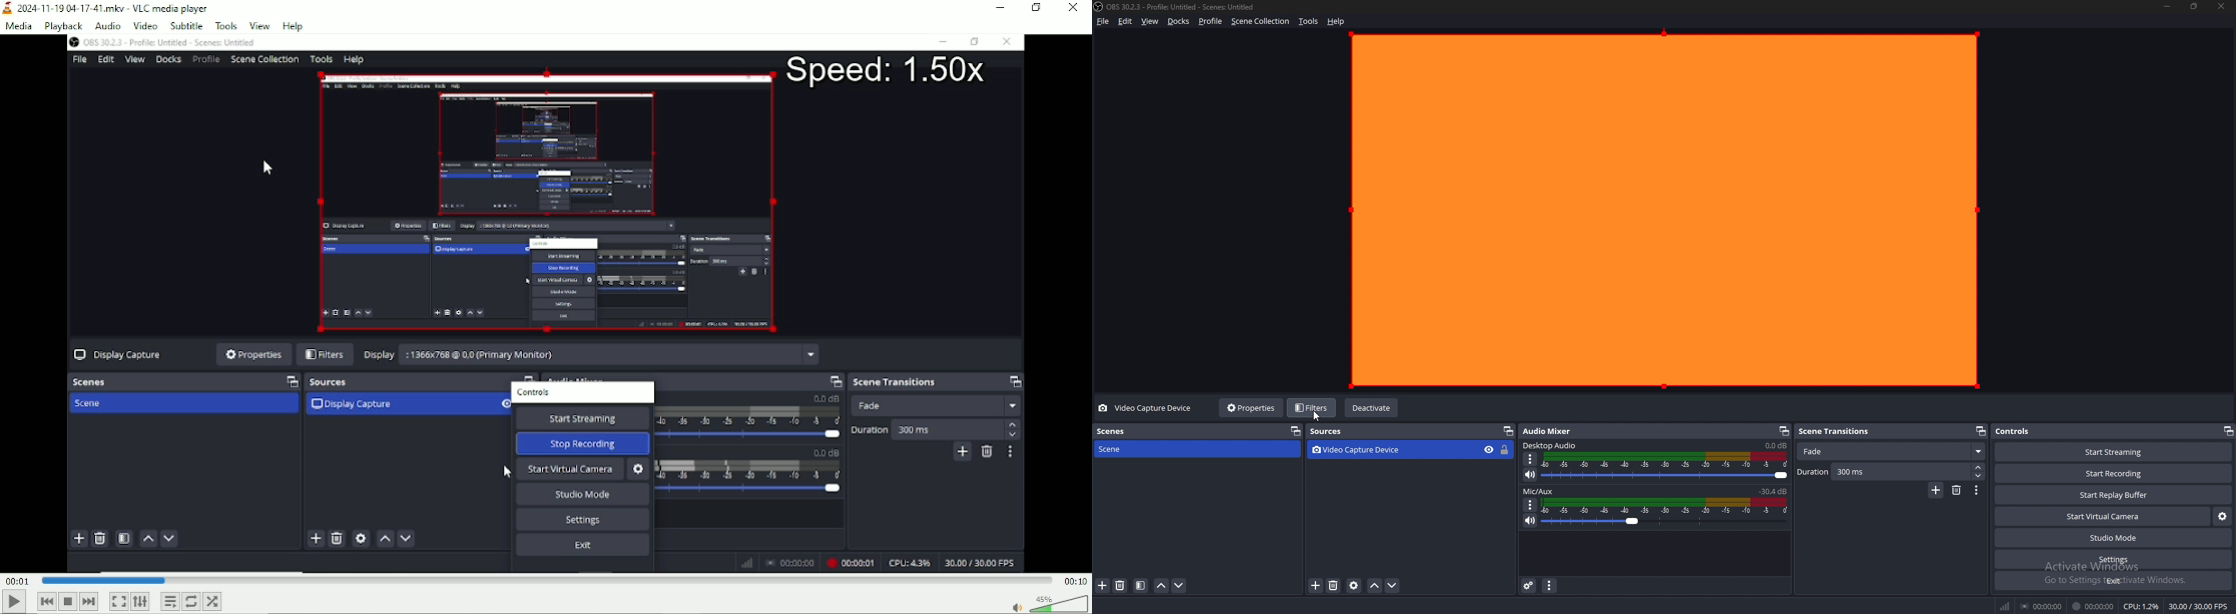 This screenshot has height=616, width=2240. Describe the element at coordinates (1150, 21) in the screenshot. I see `view` at that location.